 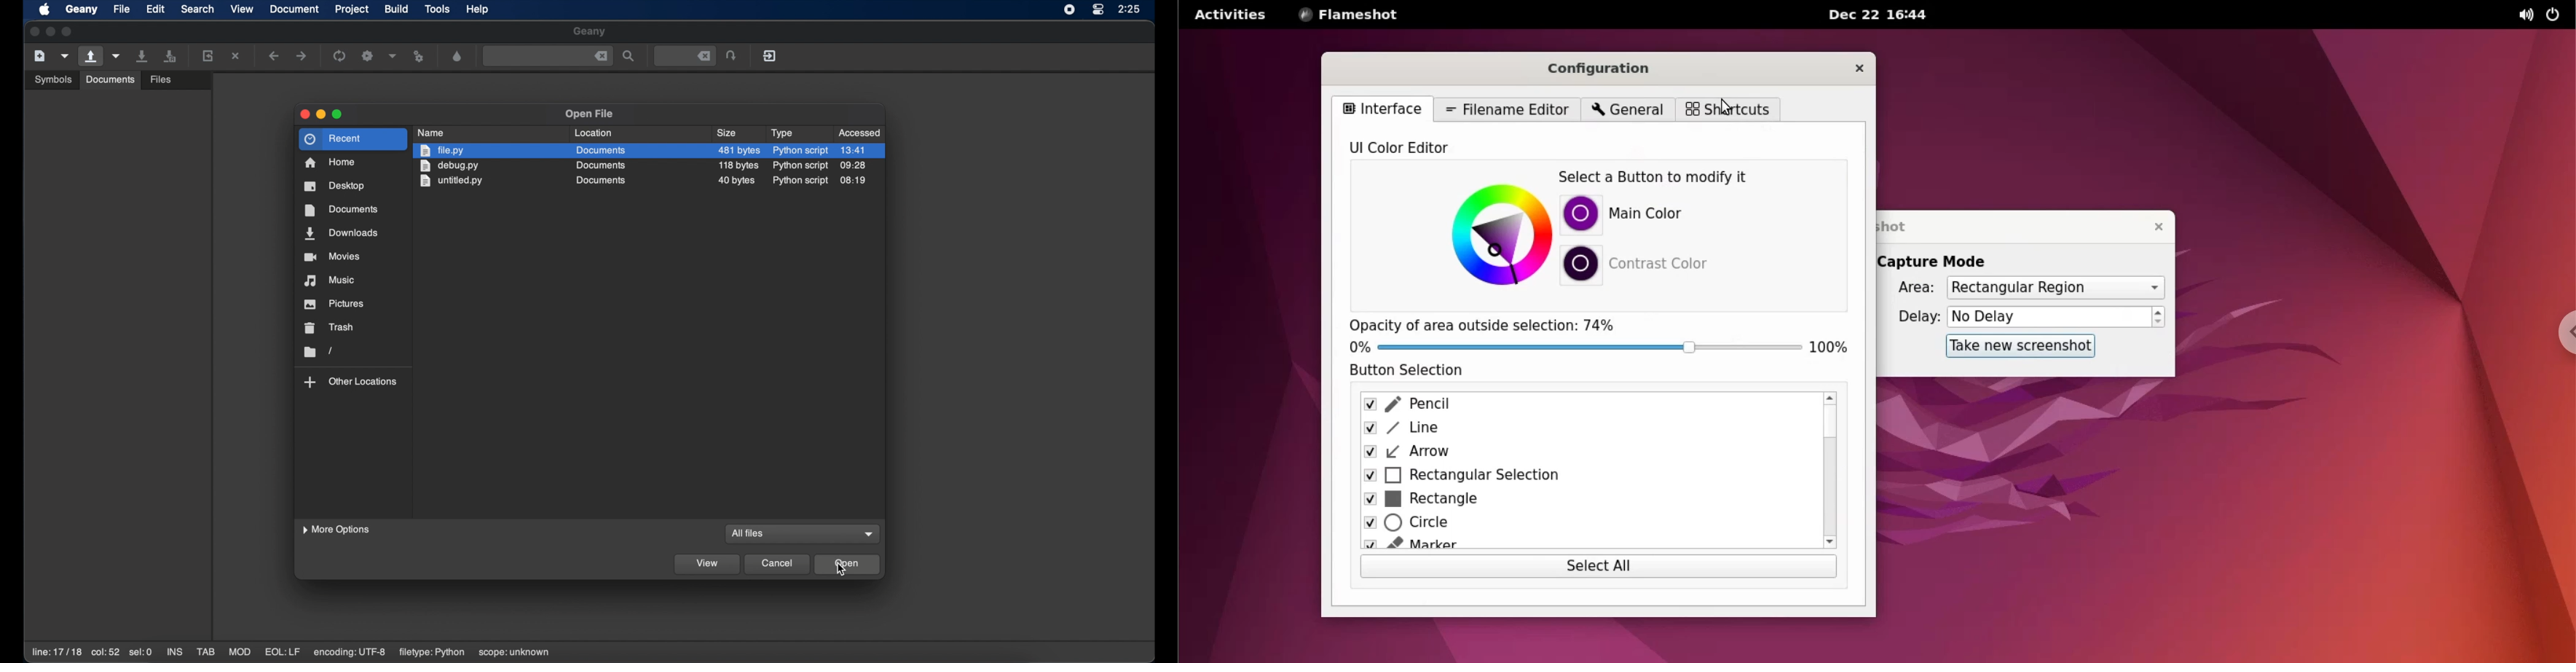 What do you see at coordinates (336, 304) in the screenshot?
I see `pictures` at bounding box center [336, 304].